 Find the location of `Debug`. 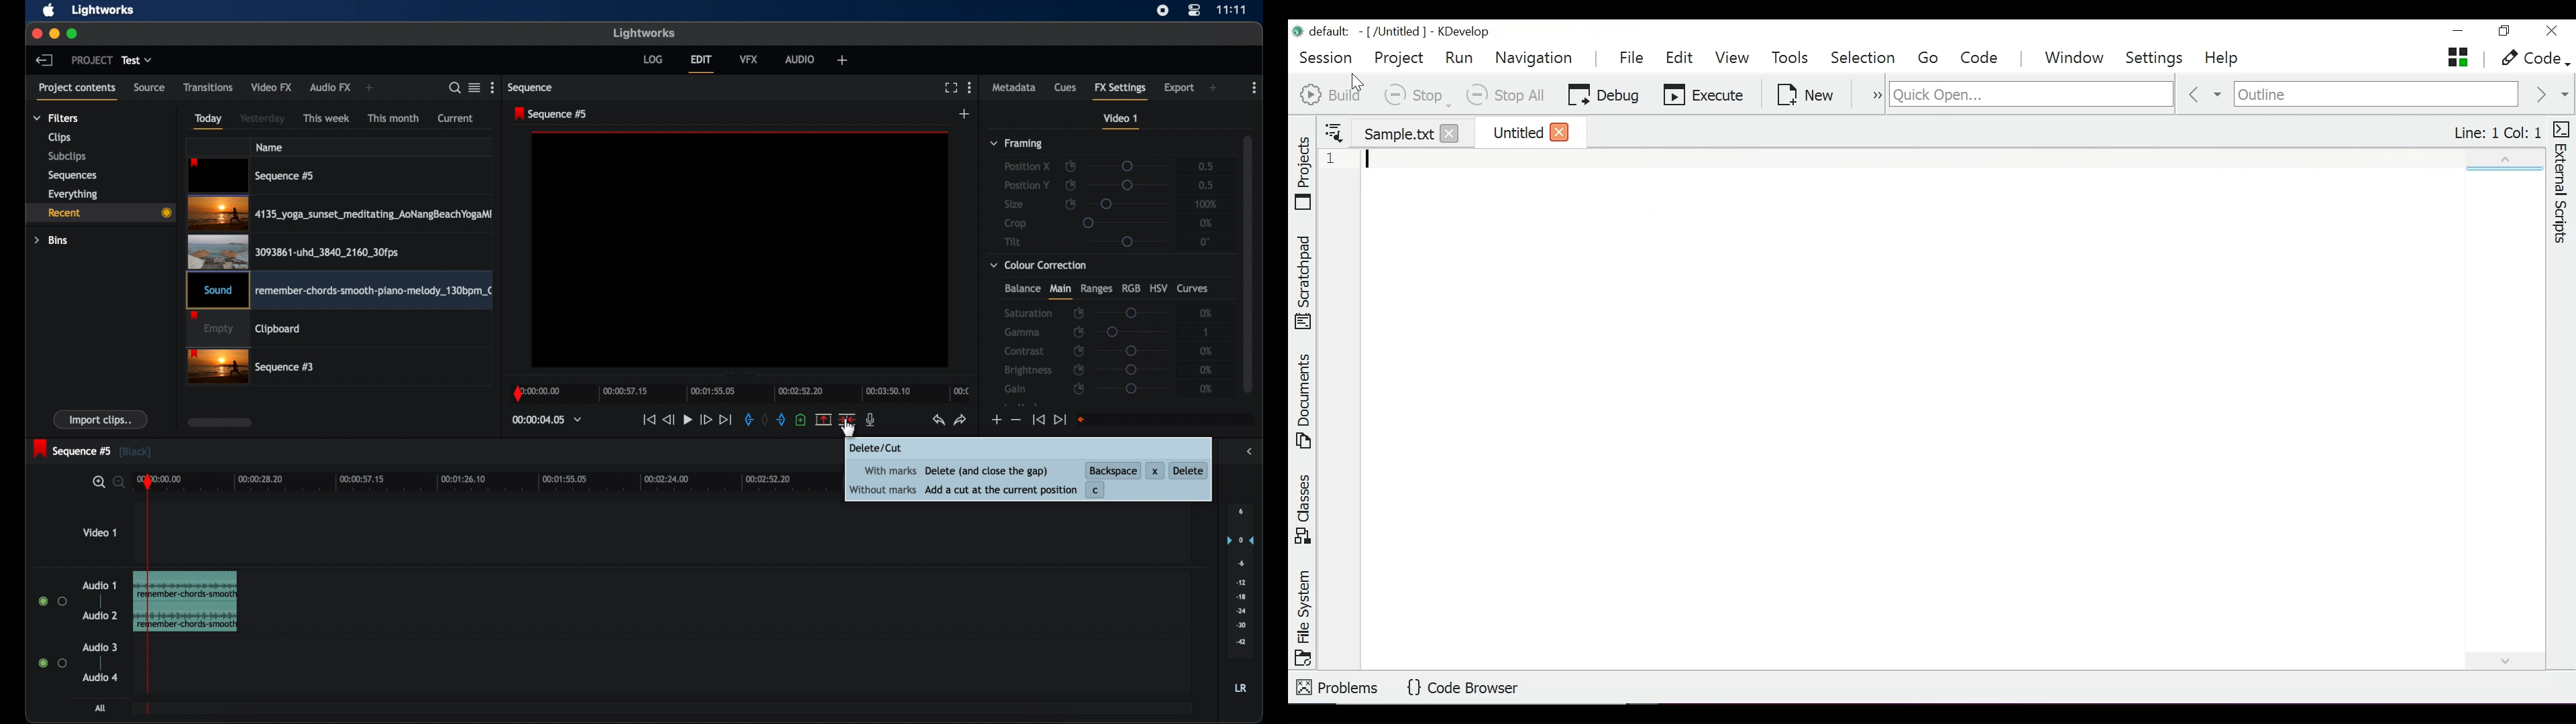

Debug is located at coordinates (1604, 94).